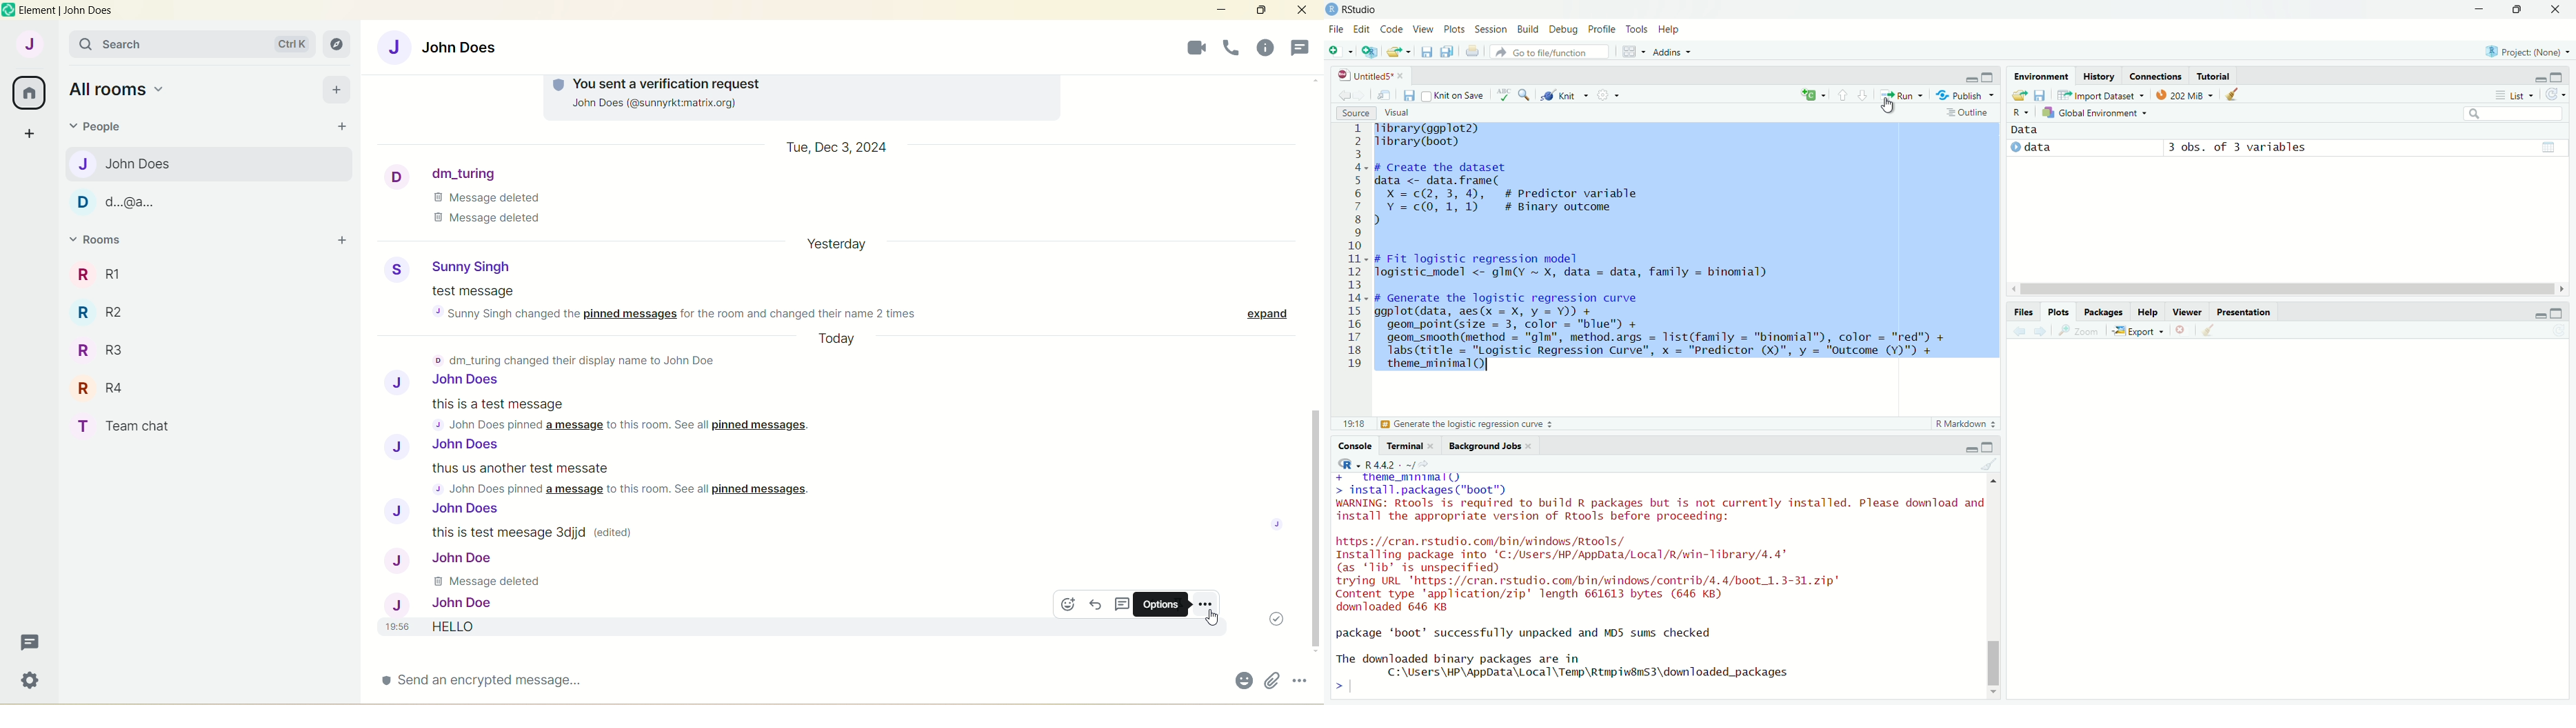 The width and height of the screenshot is (2576, 728). Describe the element at coordinates (1902, 95) in the screenshot. I see `Run` at that location.